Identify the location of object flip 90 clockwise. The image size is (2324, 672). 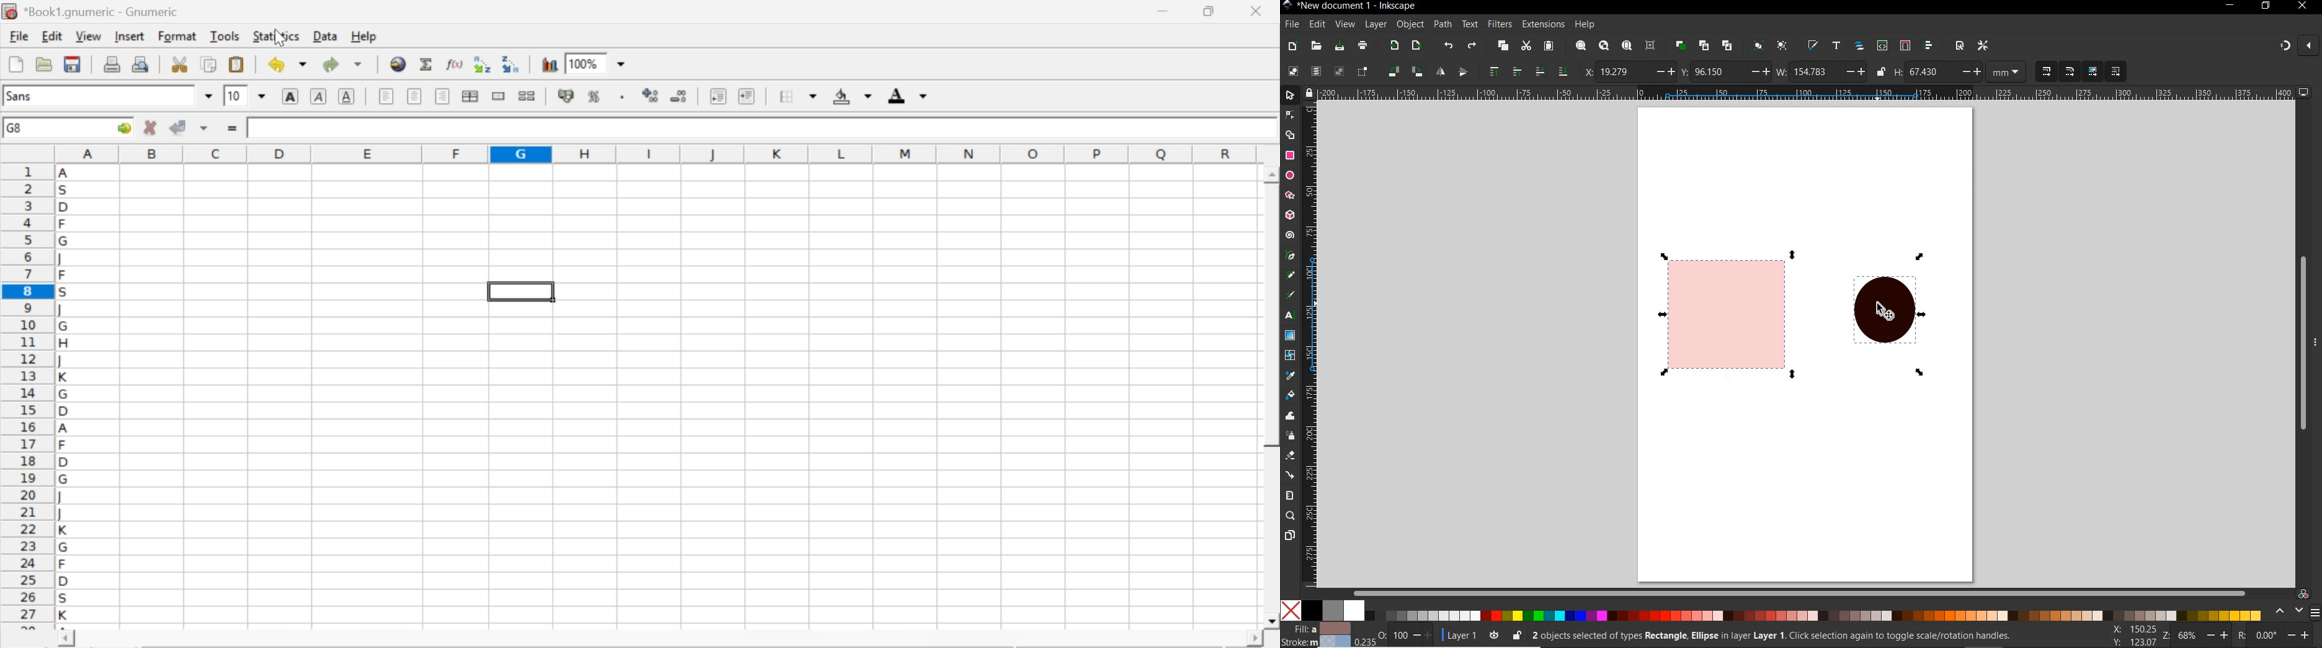
(1404, 71).